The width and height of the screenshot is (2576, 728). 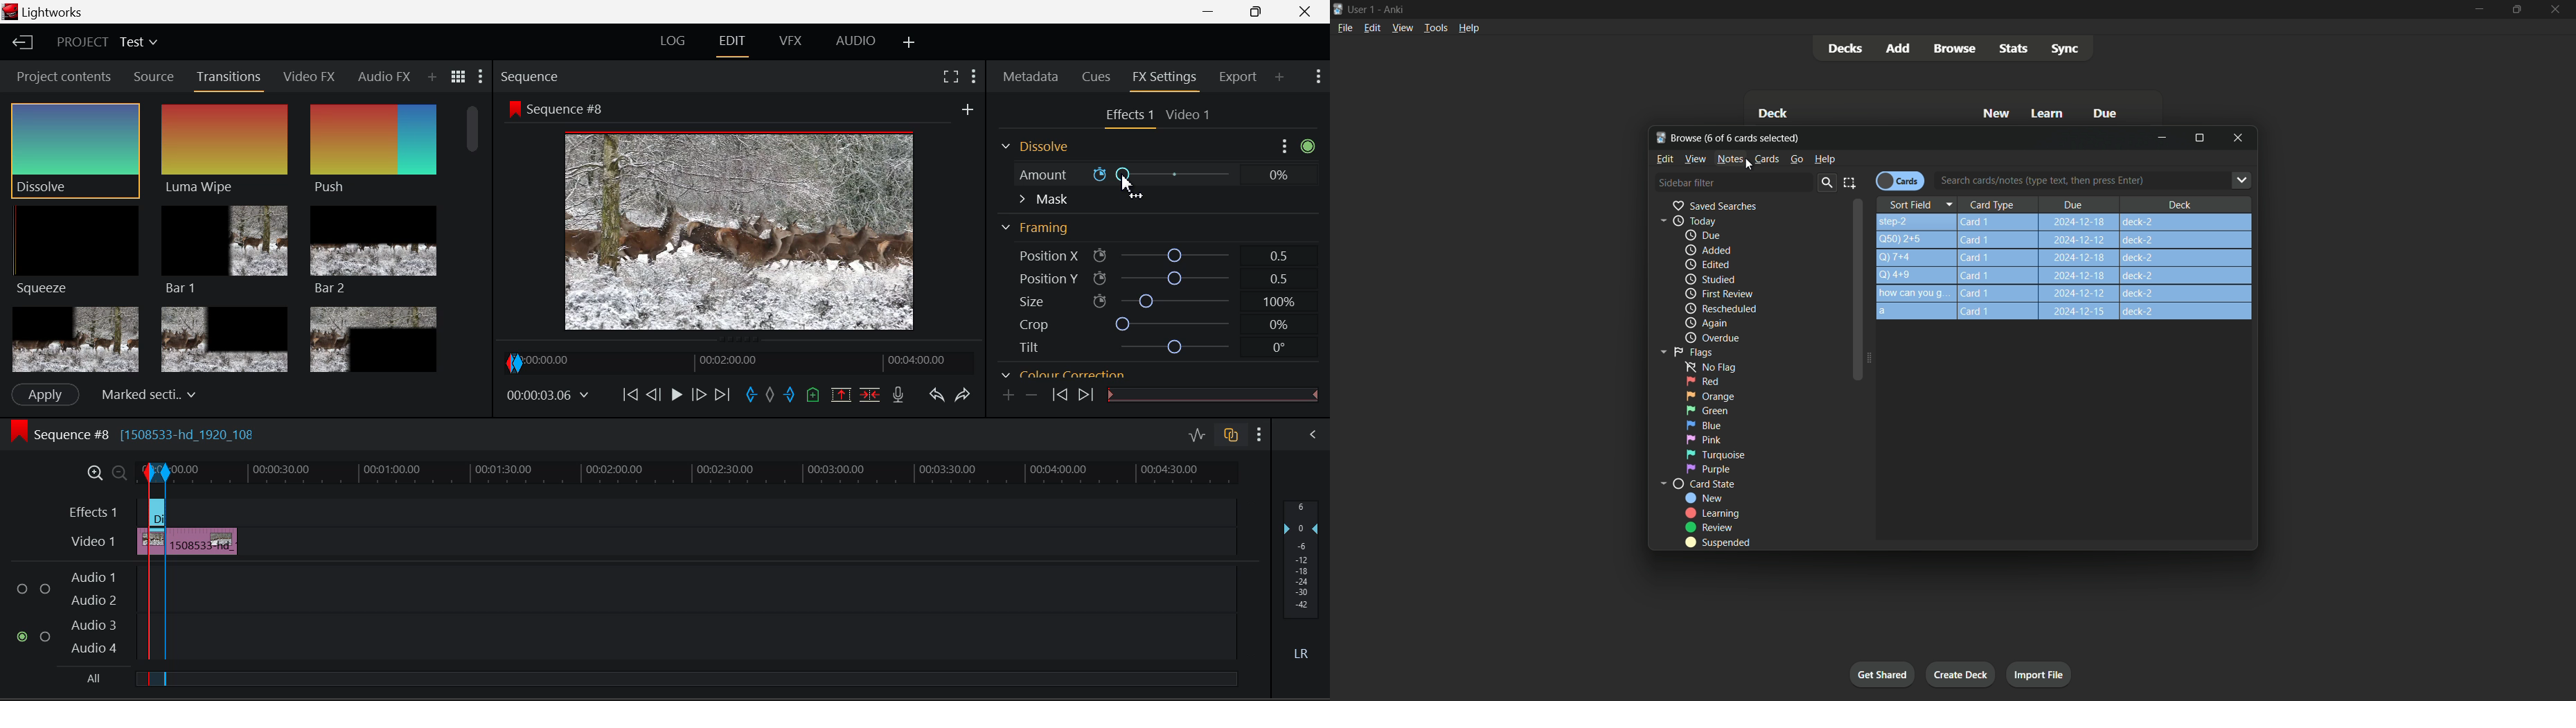 What do you see at coordinates (2179, 204) in the screenshot?
I see `Deck` at bounding box center [2179, 204].